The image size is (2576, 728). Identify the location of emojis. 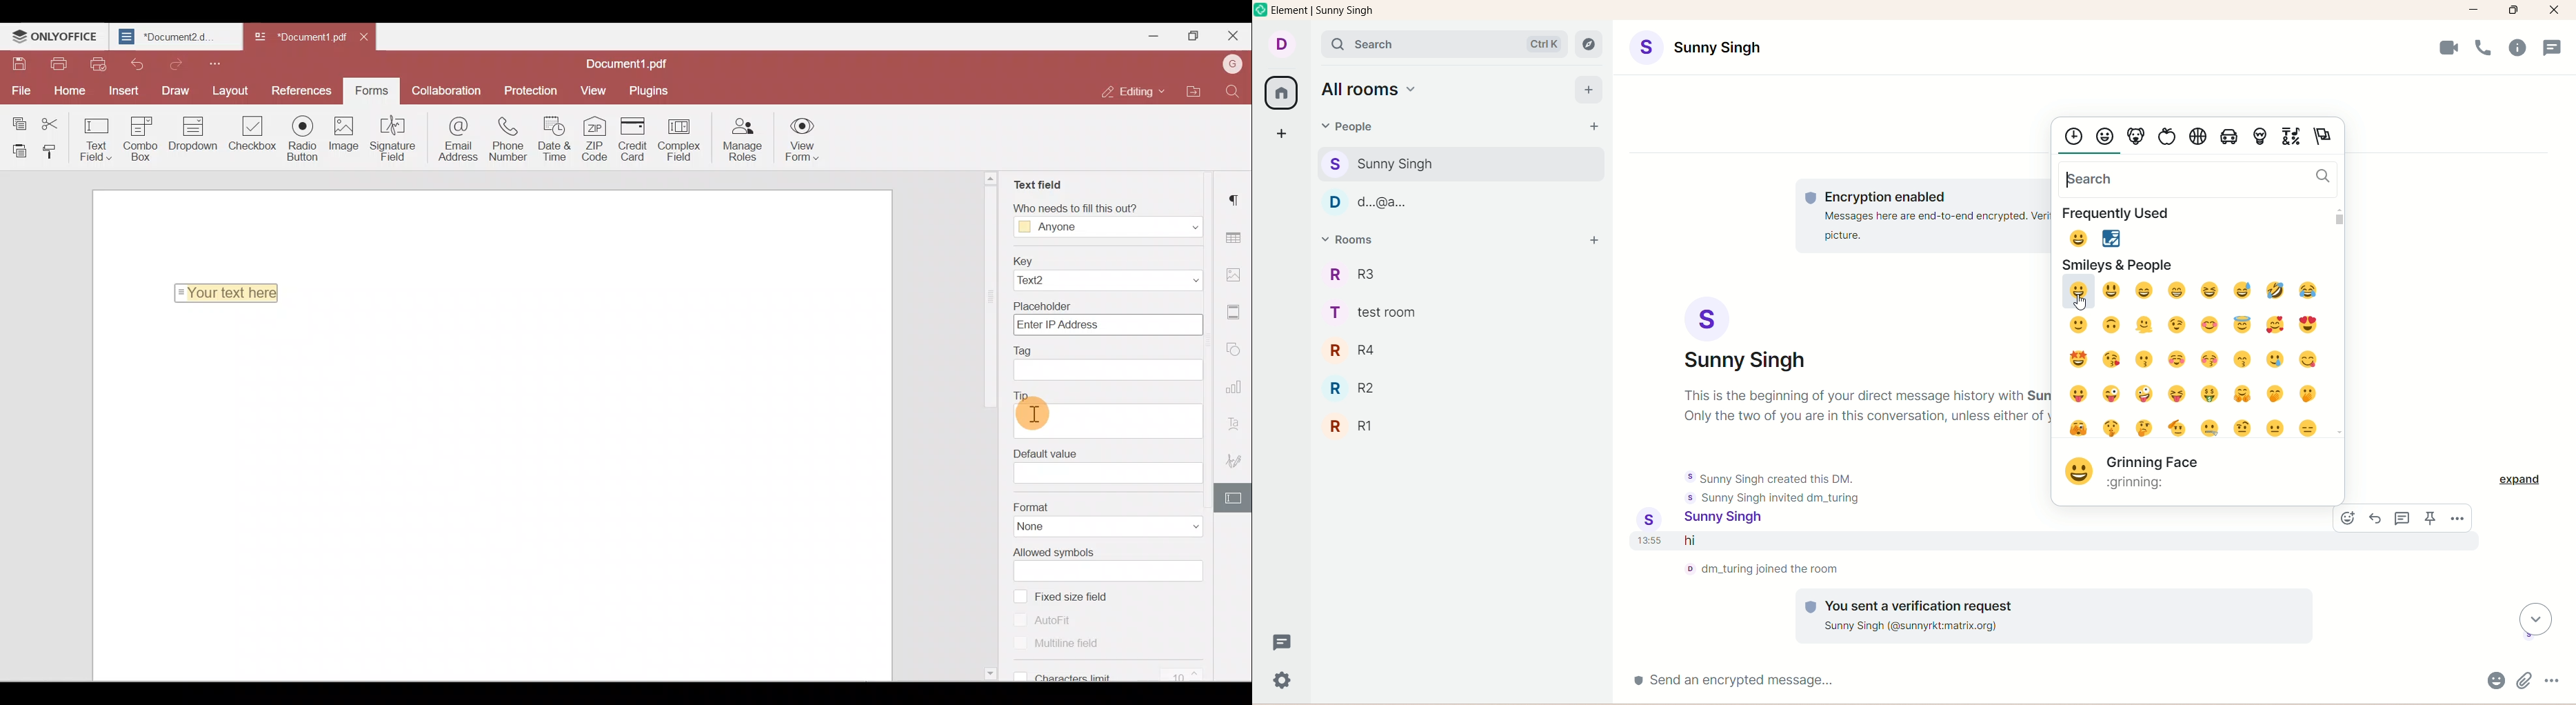
(2496, 680).